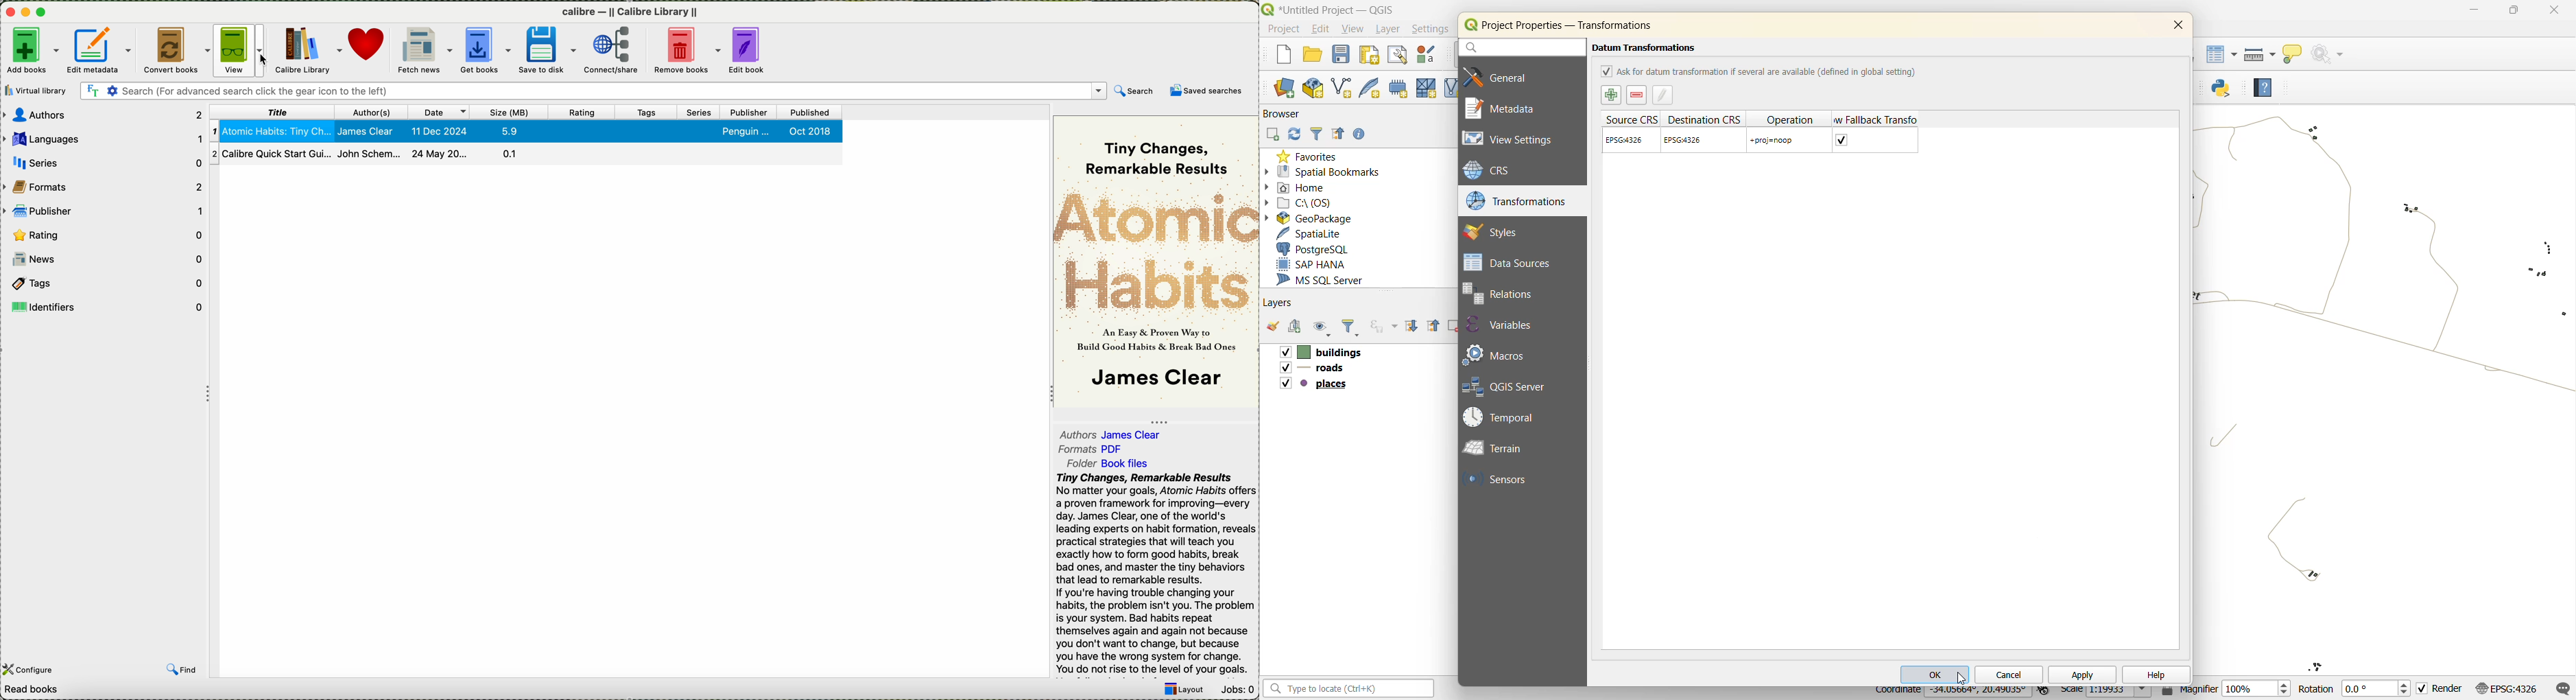  I want to click on terrain, so click(1504, 450).